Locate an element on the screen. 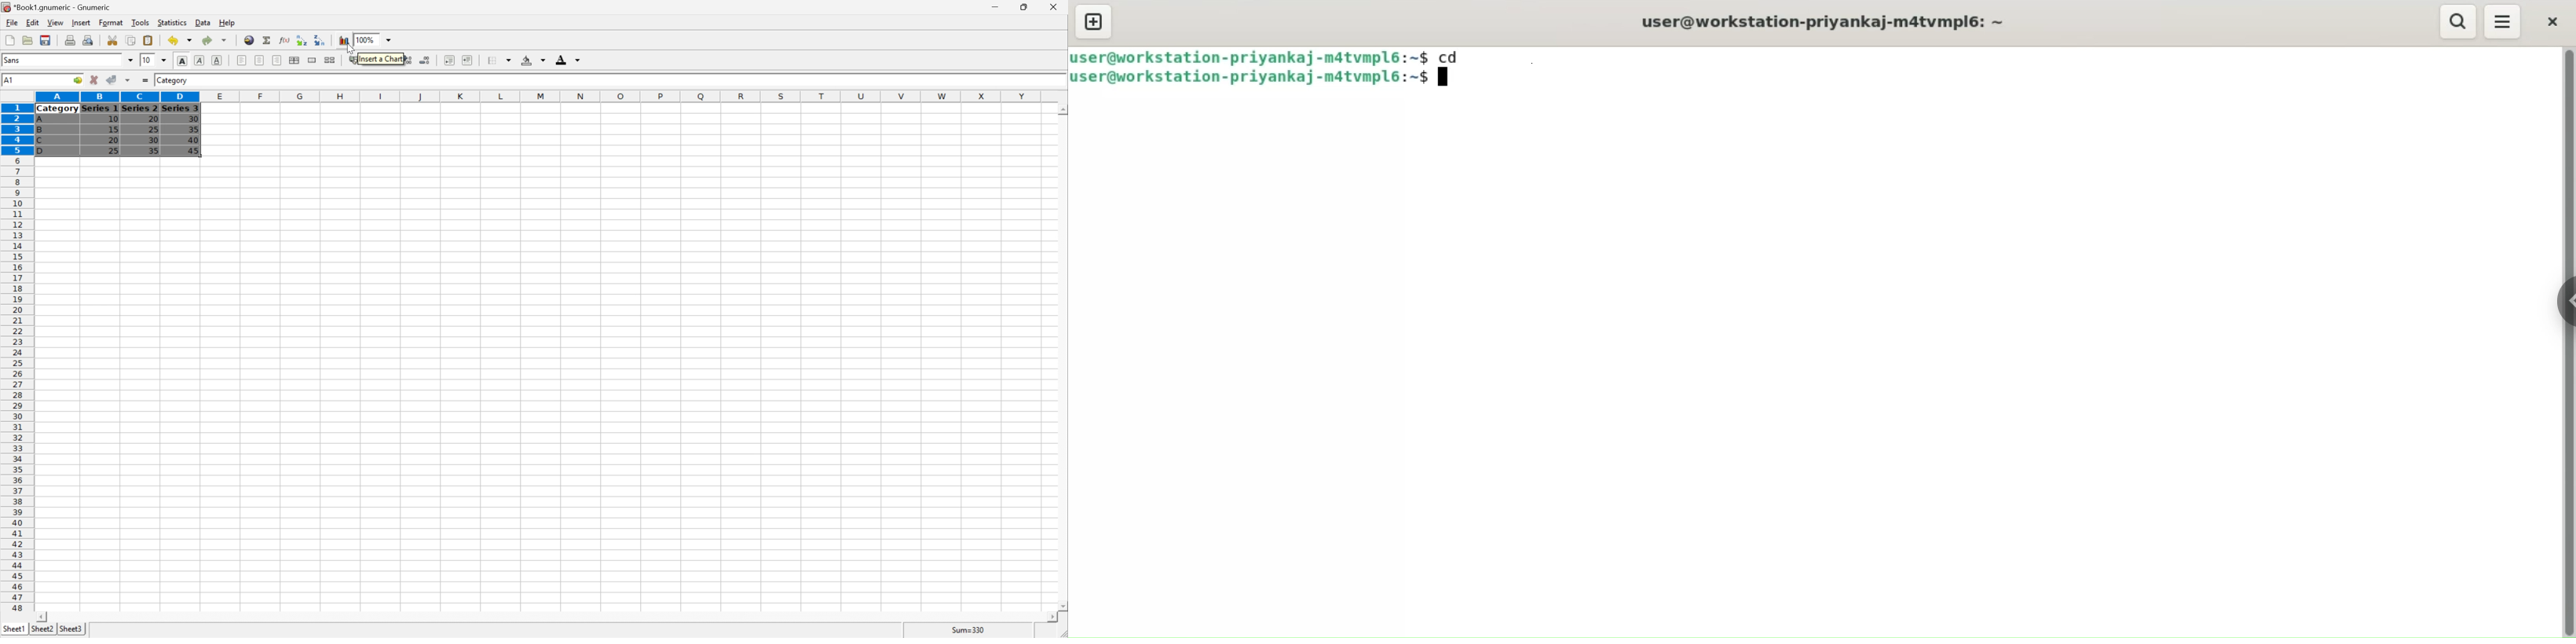 The height and width of the screenshot is (644, 2576). Print current file is located at coordinates (70, 41).